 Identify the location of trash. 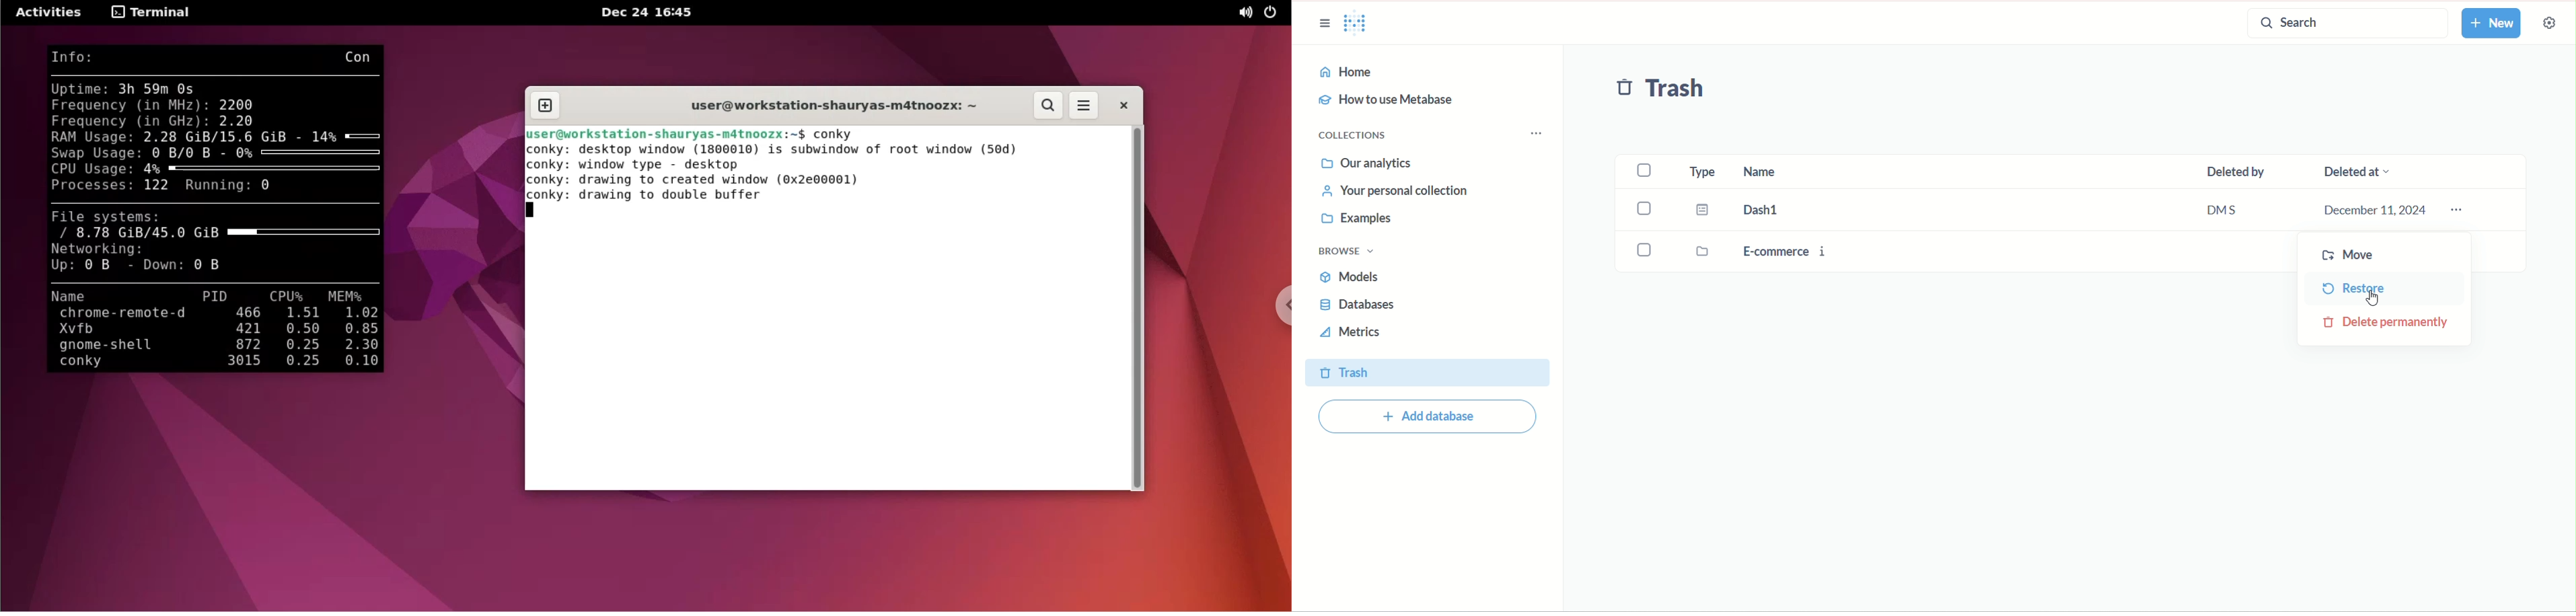
(1666, 92).